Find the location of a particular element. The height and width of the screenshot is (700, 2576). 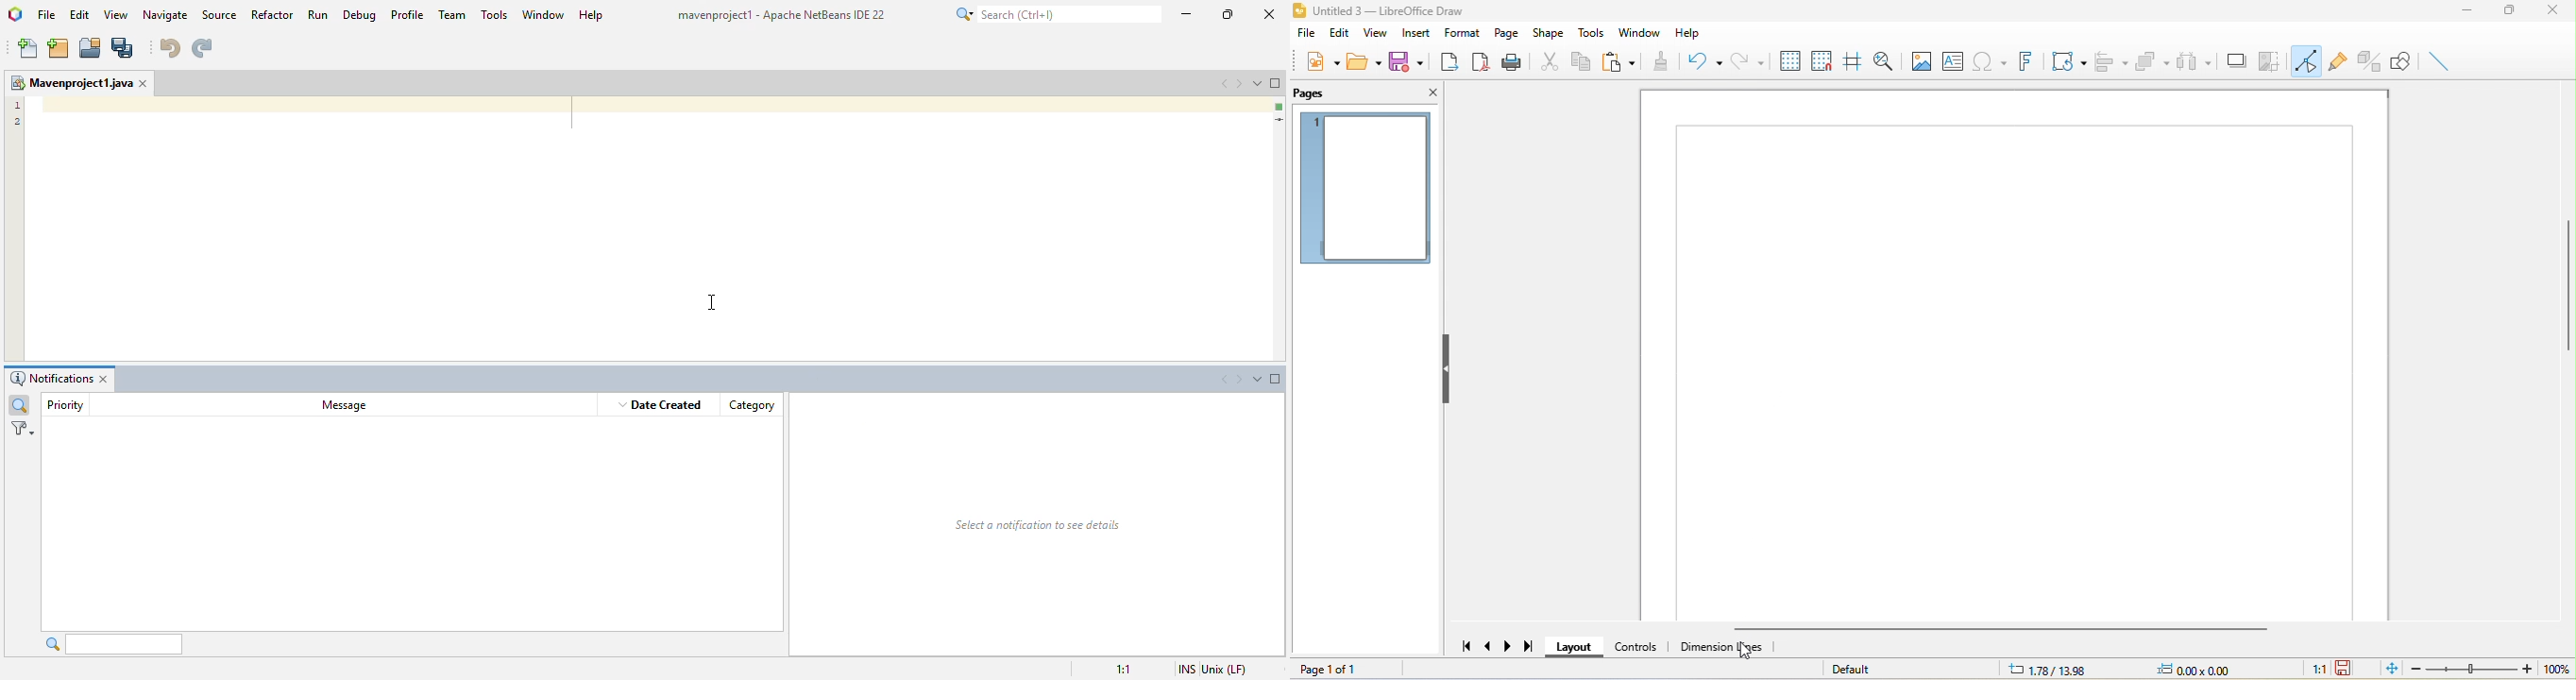

dimension line is located at coordinates (1732, 649).